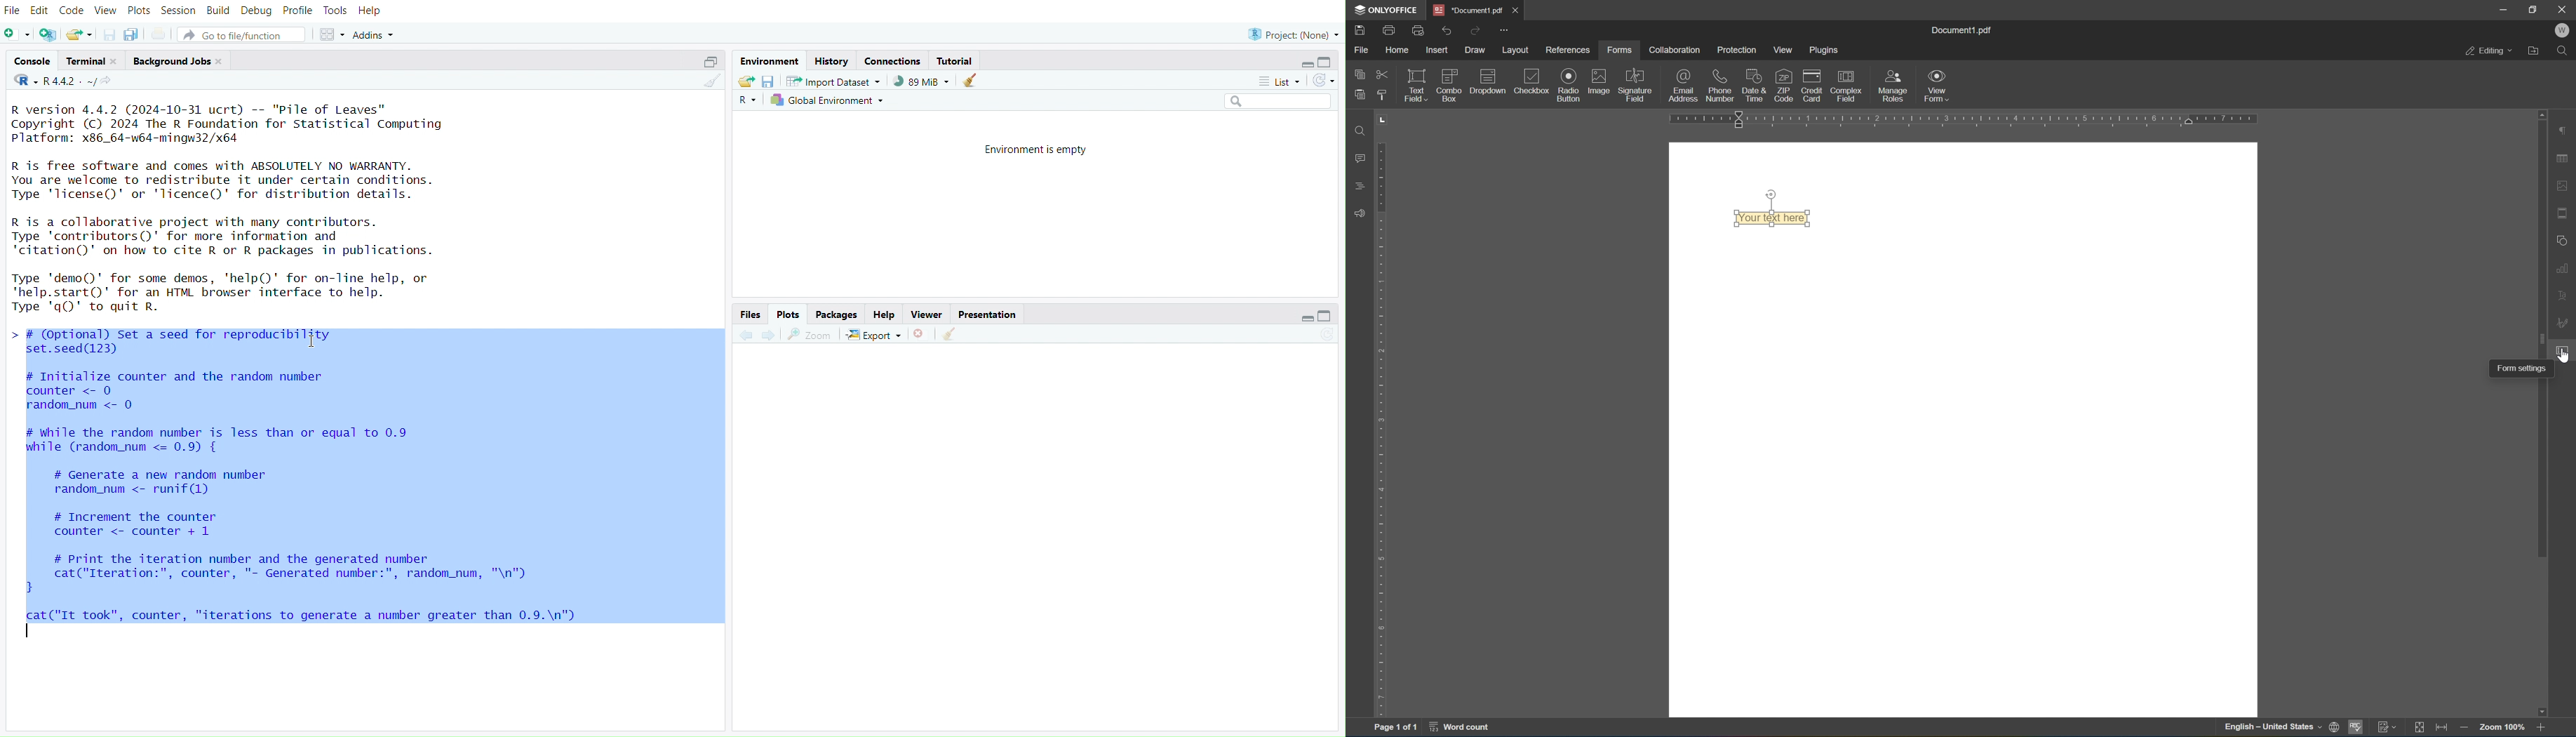  I want to click on View, so click(104, 11).